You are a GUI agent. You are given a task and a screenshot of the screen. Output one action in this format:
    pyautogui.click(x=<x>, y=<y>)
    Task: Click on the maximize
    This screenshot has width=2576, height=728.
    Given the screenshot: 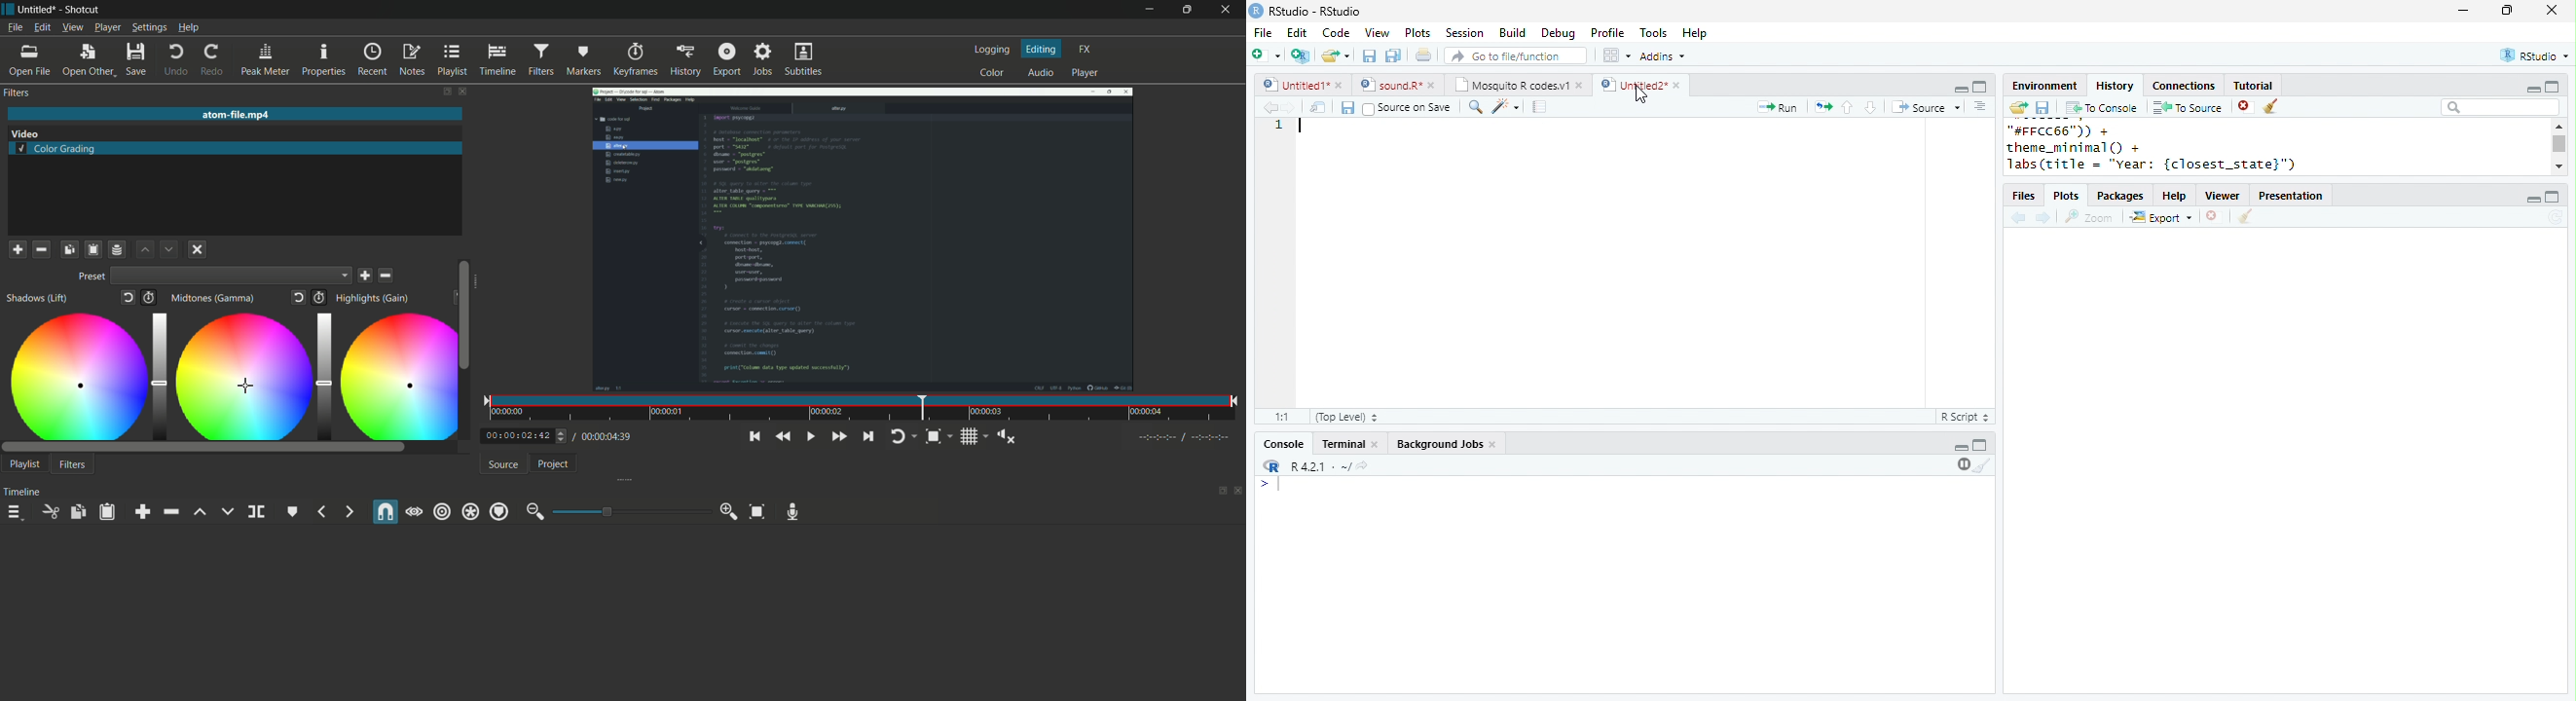 What is the action you would take?
    pyautogui.click(x=2553, y=86)
    